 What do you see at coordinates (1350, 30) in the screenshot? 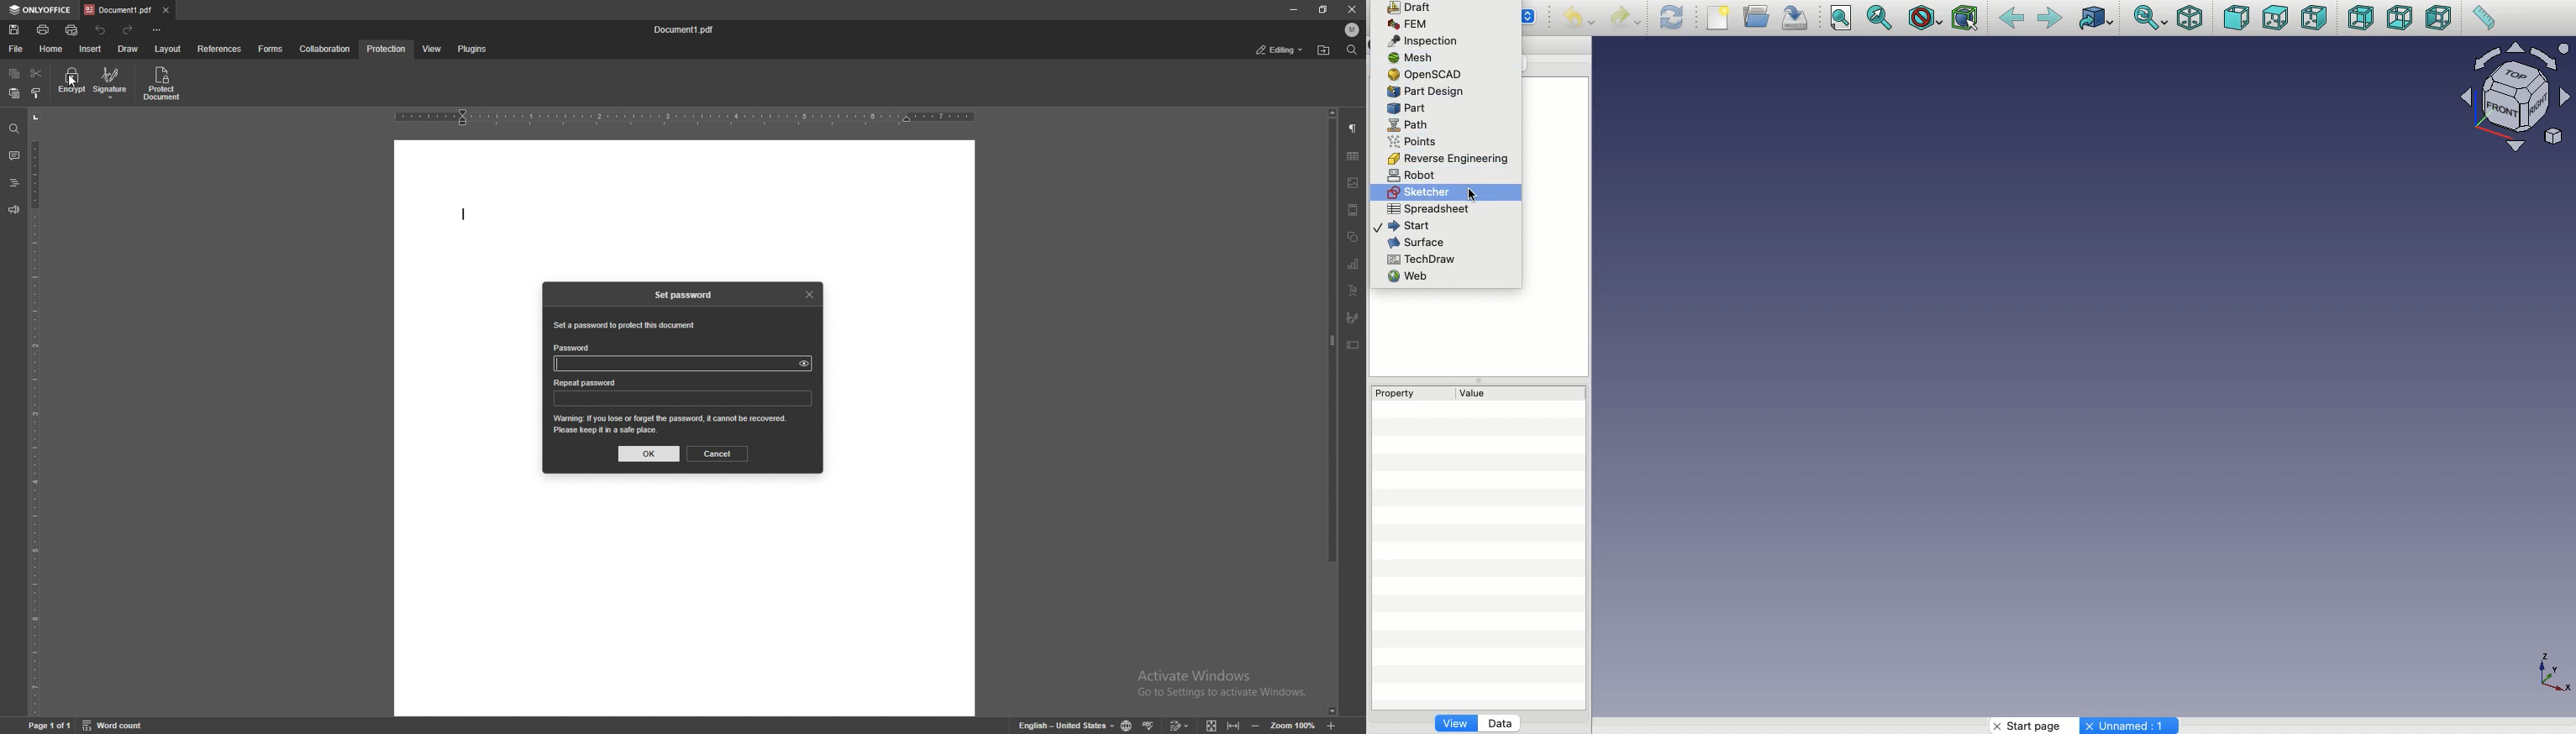
I see `profile` at bounding box center [1350, 30].